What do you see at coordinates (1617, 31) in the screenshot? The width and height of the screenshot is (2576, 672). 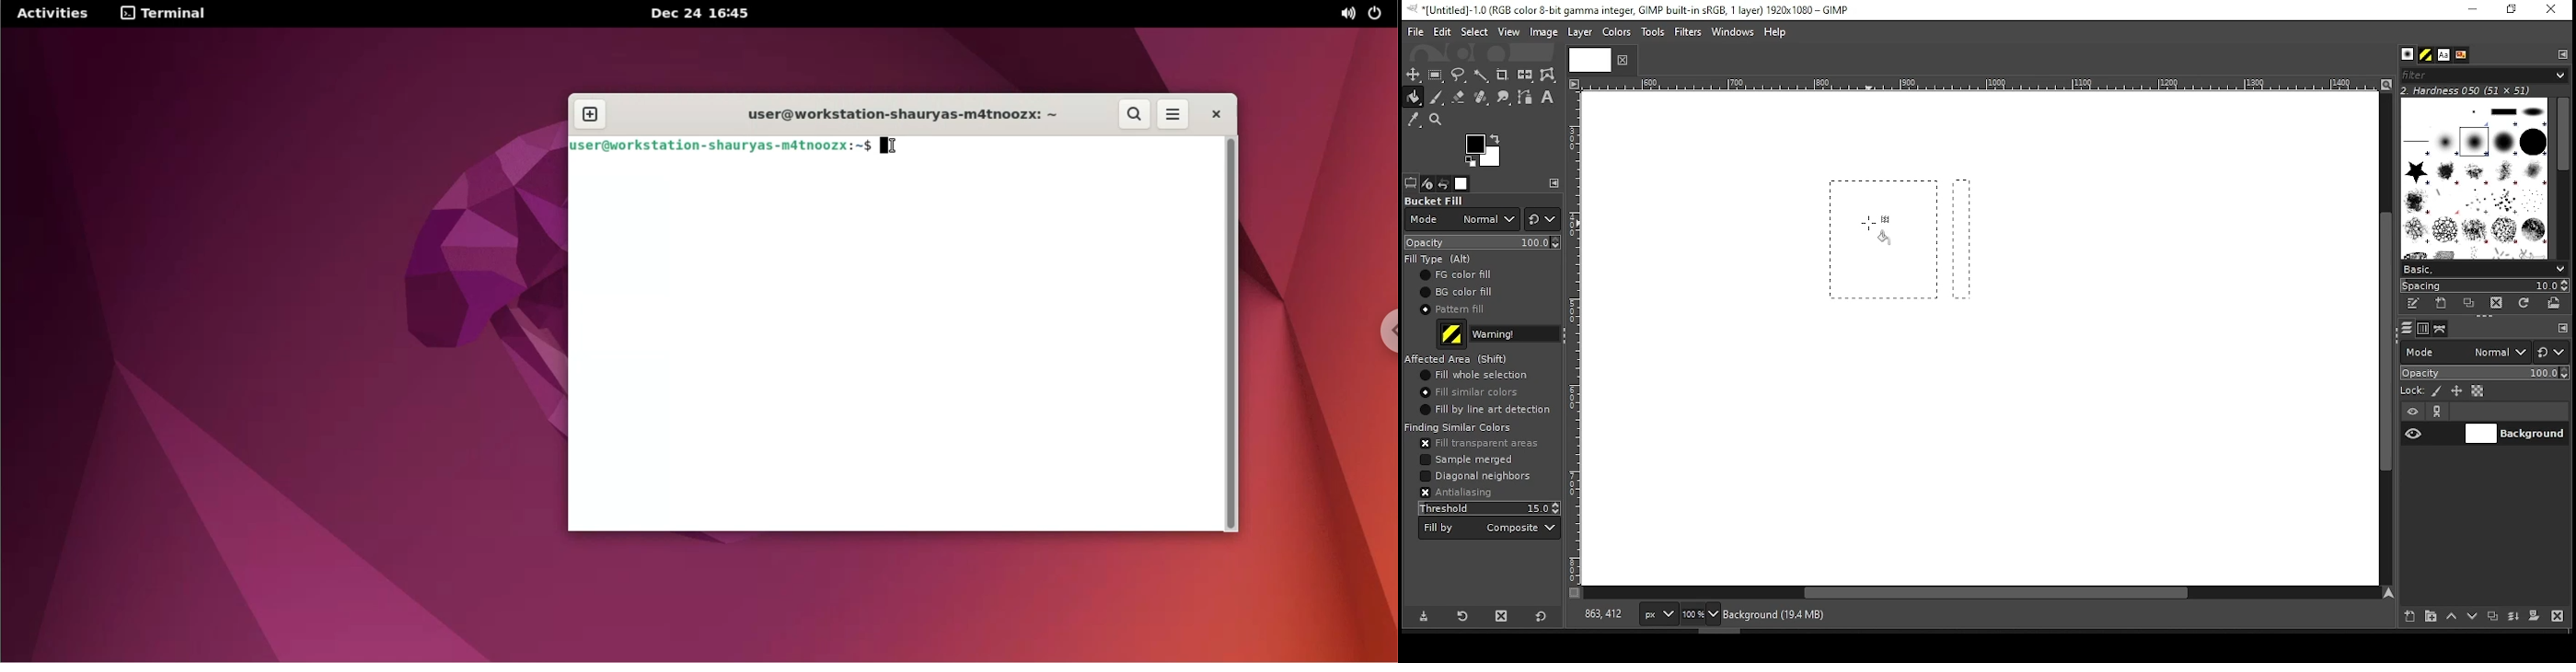 I see `color` at bounding box center [1617, 31].